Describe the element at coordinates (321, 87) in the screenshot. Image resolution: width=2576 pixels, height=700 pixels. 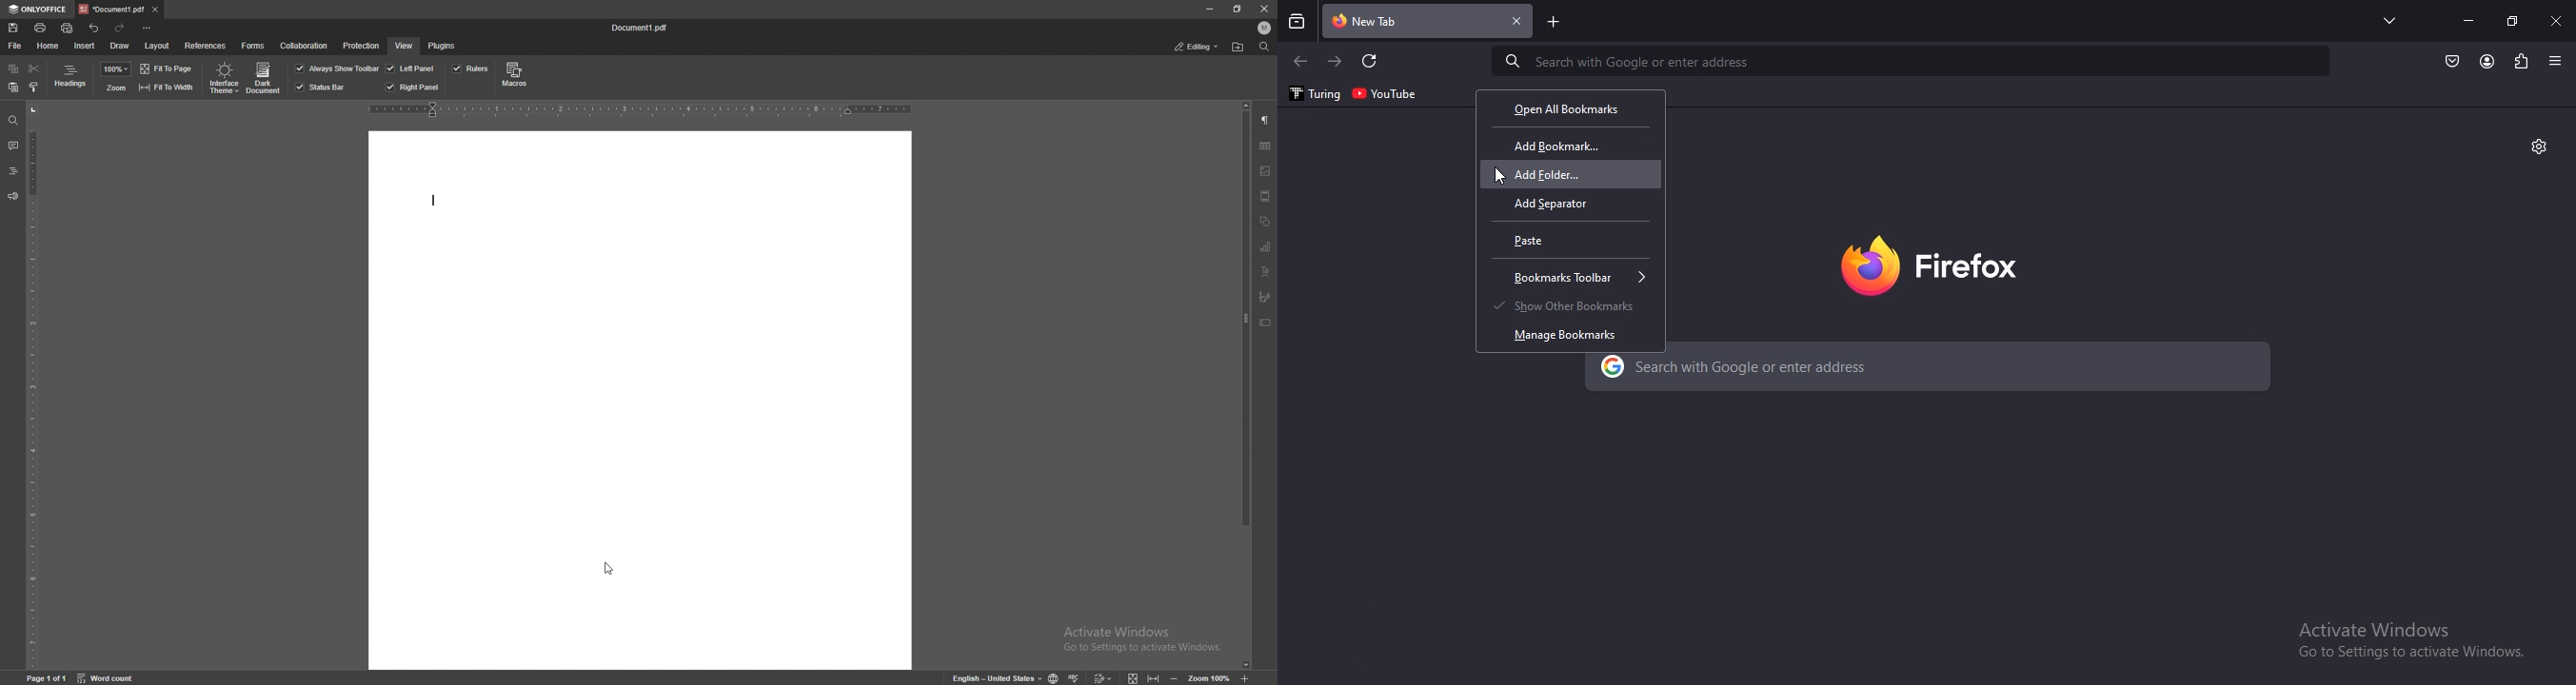
I see `status bar` at that location.